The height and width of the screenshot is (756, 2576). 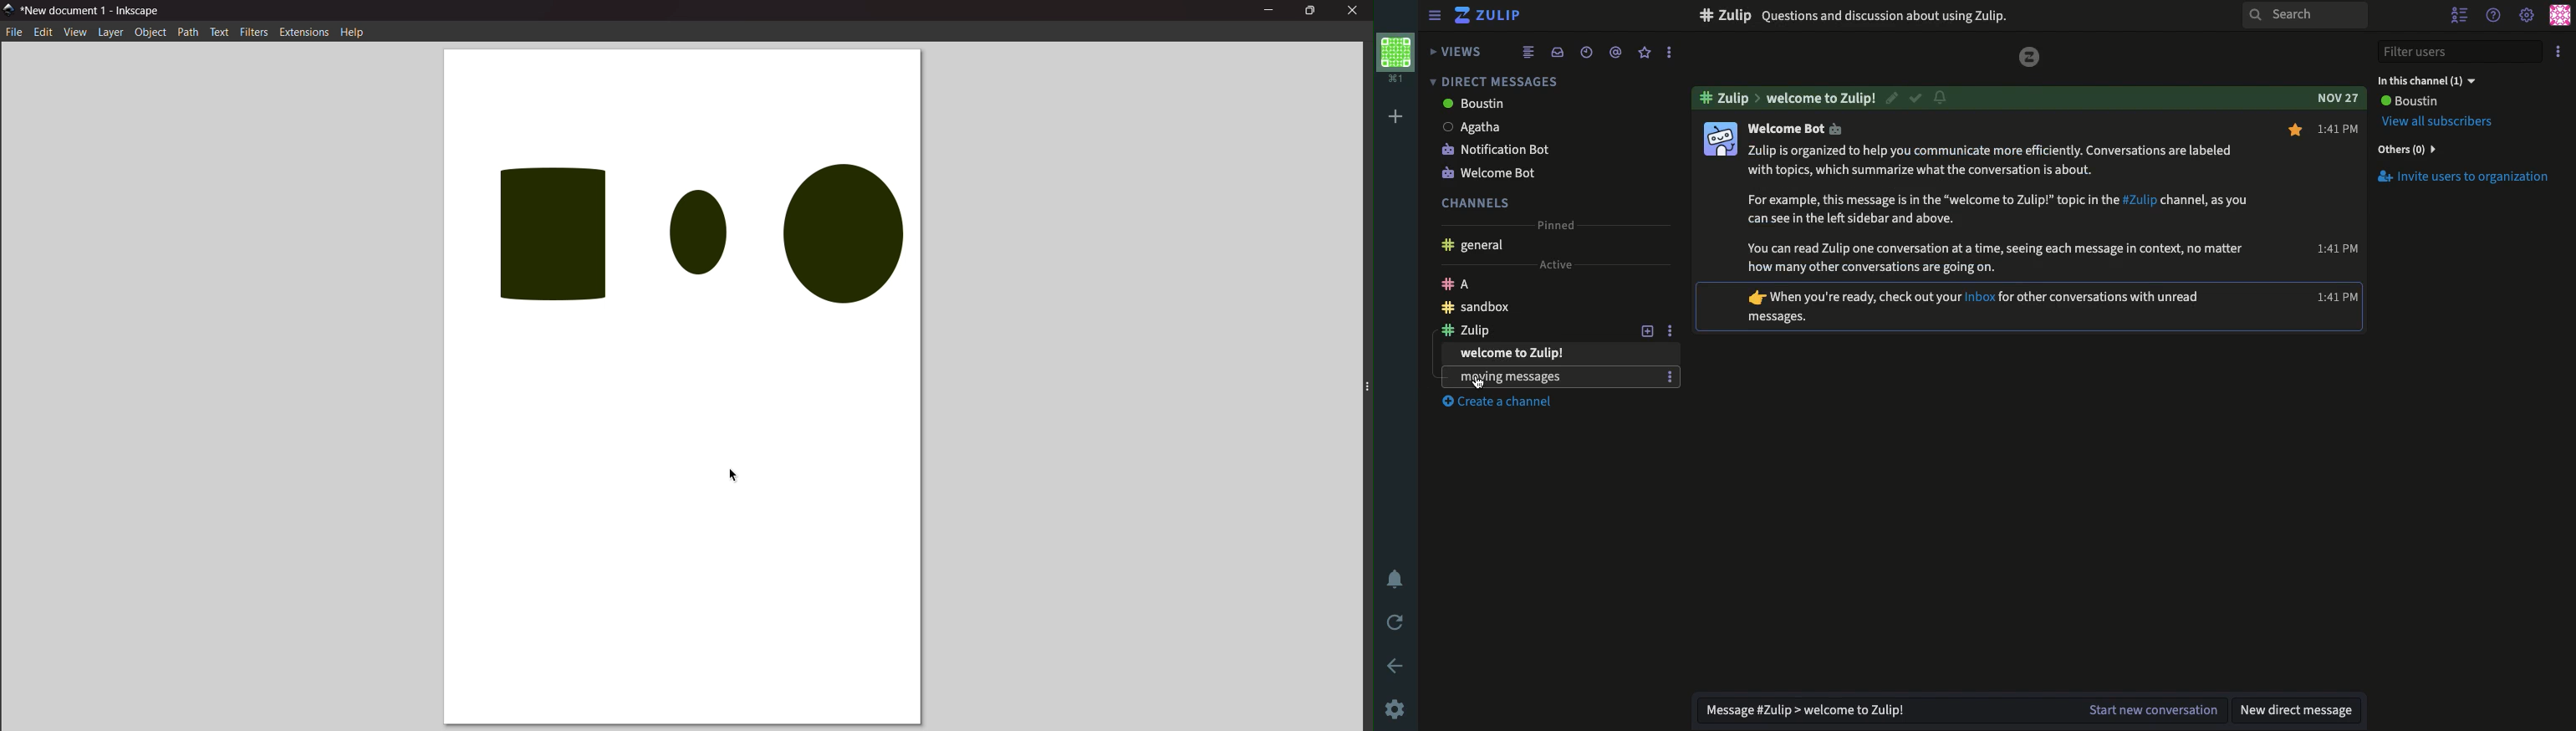 I want to click on welcome to zulip, so click(x=1822, y=97).